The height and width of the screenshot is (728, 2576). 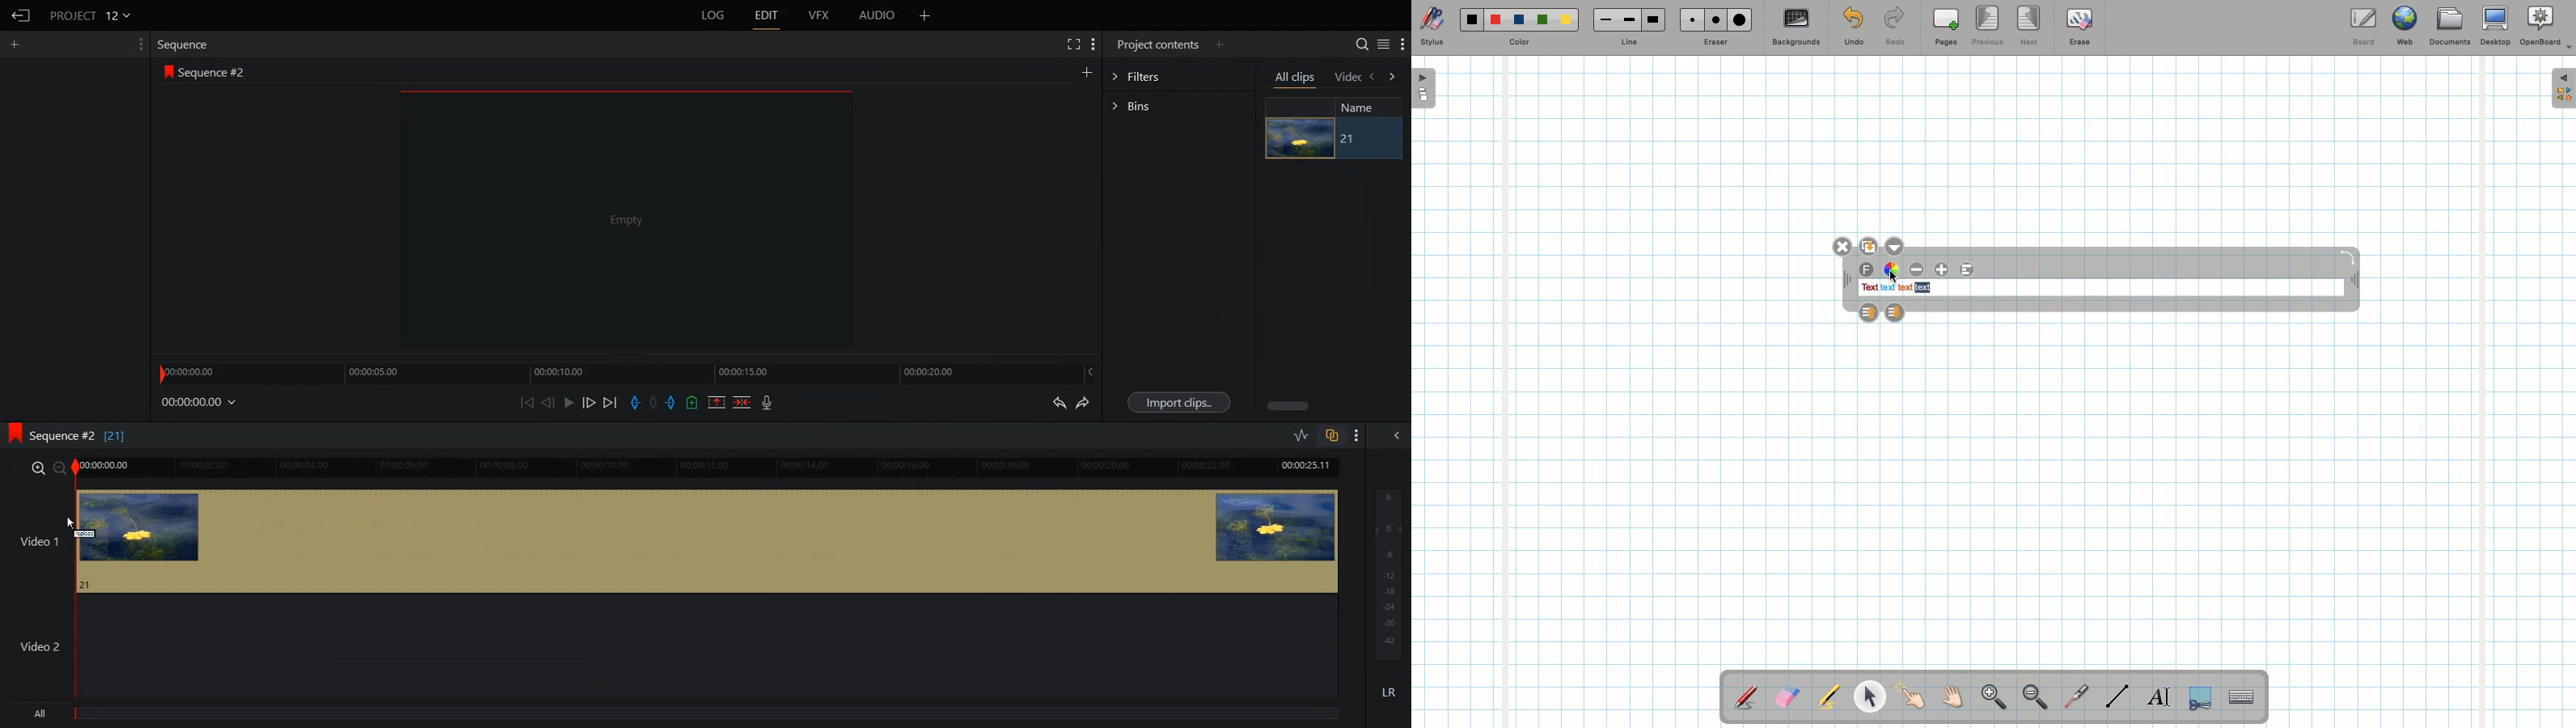 I want to click on Laser pointer, so click(x=2073, y=697).